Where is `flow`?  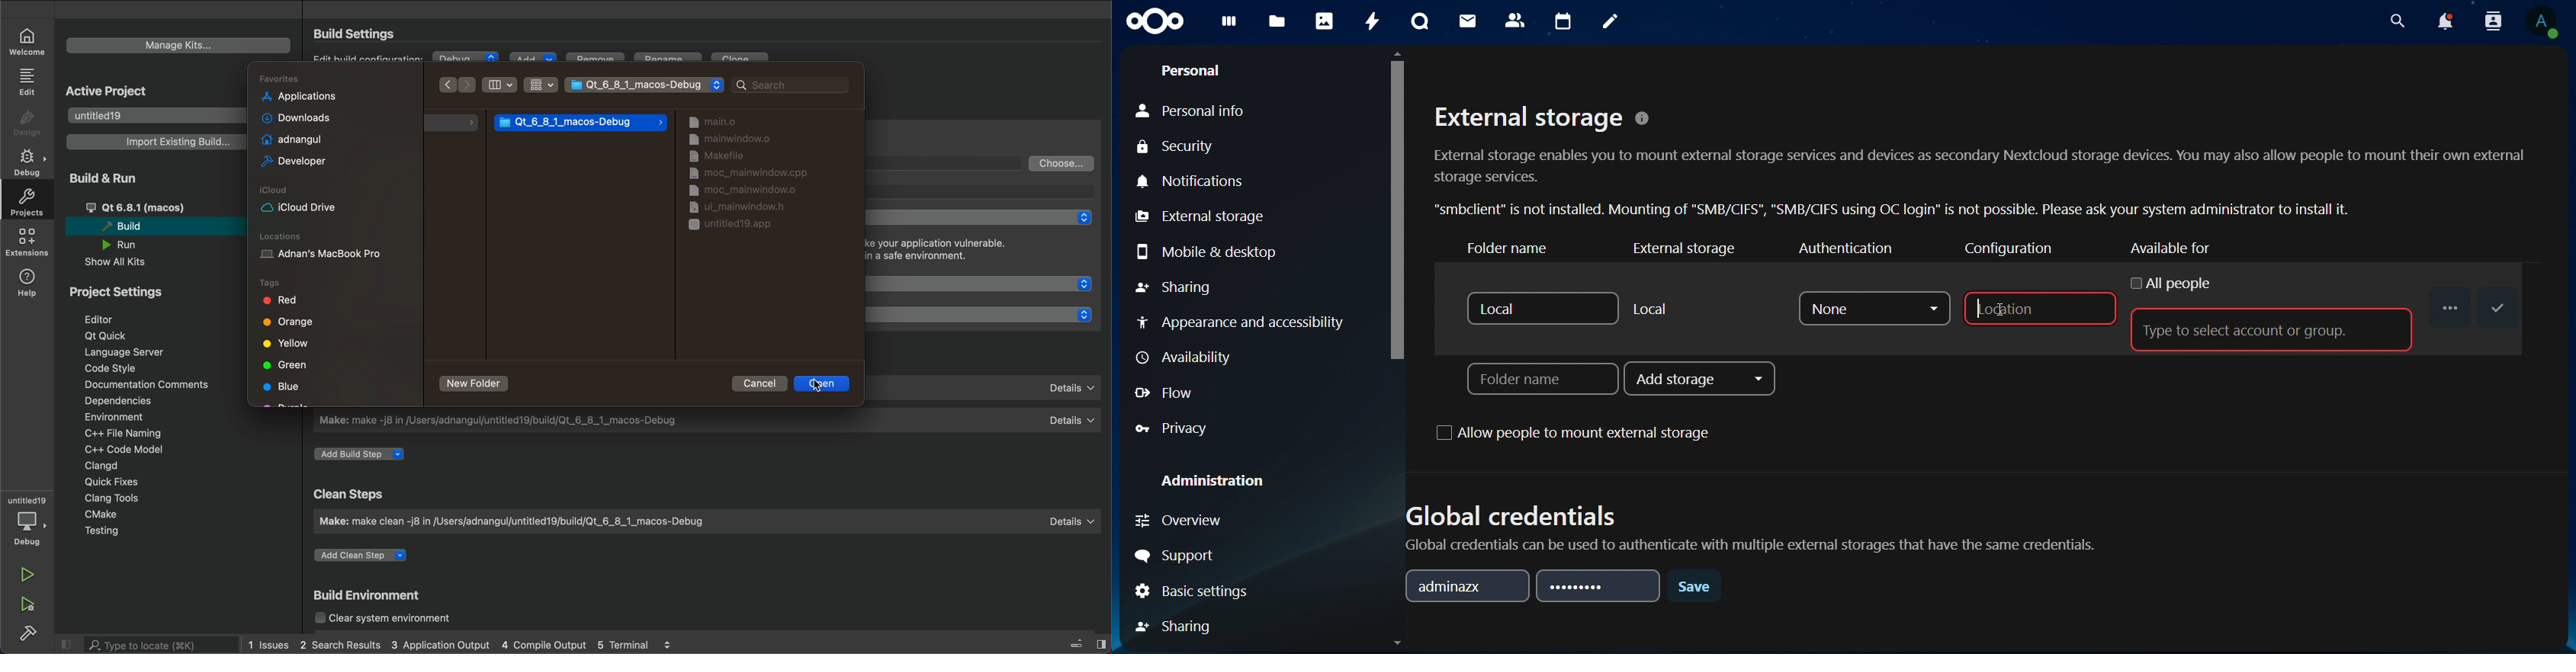 flow is located at coordinates (1168, 394).